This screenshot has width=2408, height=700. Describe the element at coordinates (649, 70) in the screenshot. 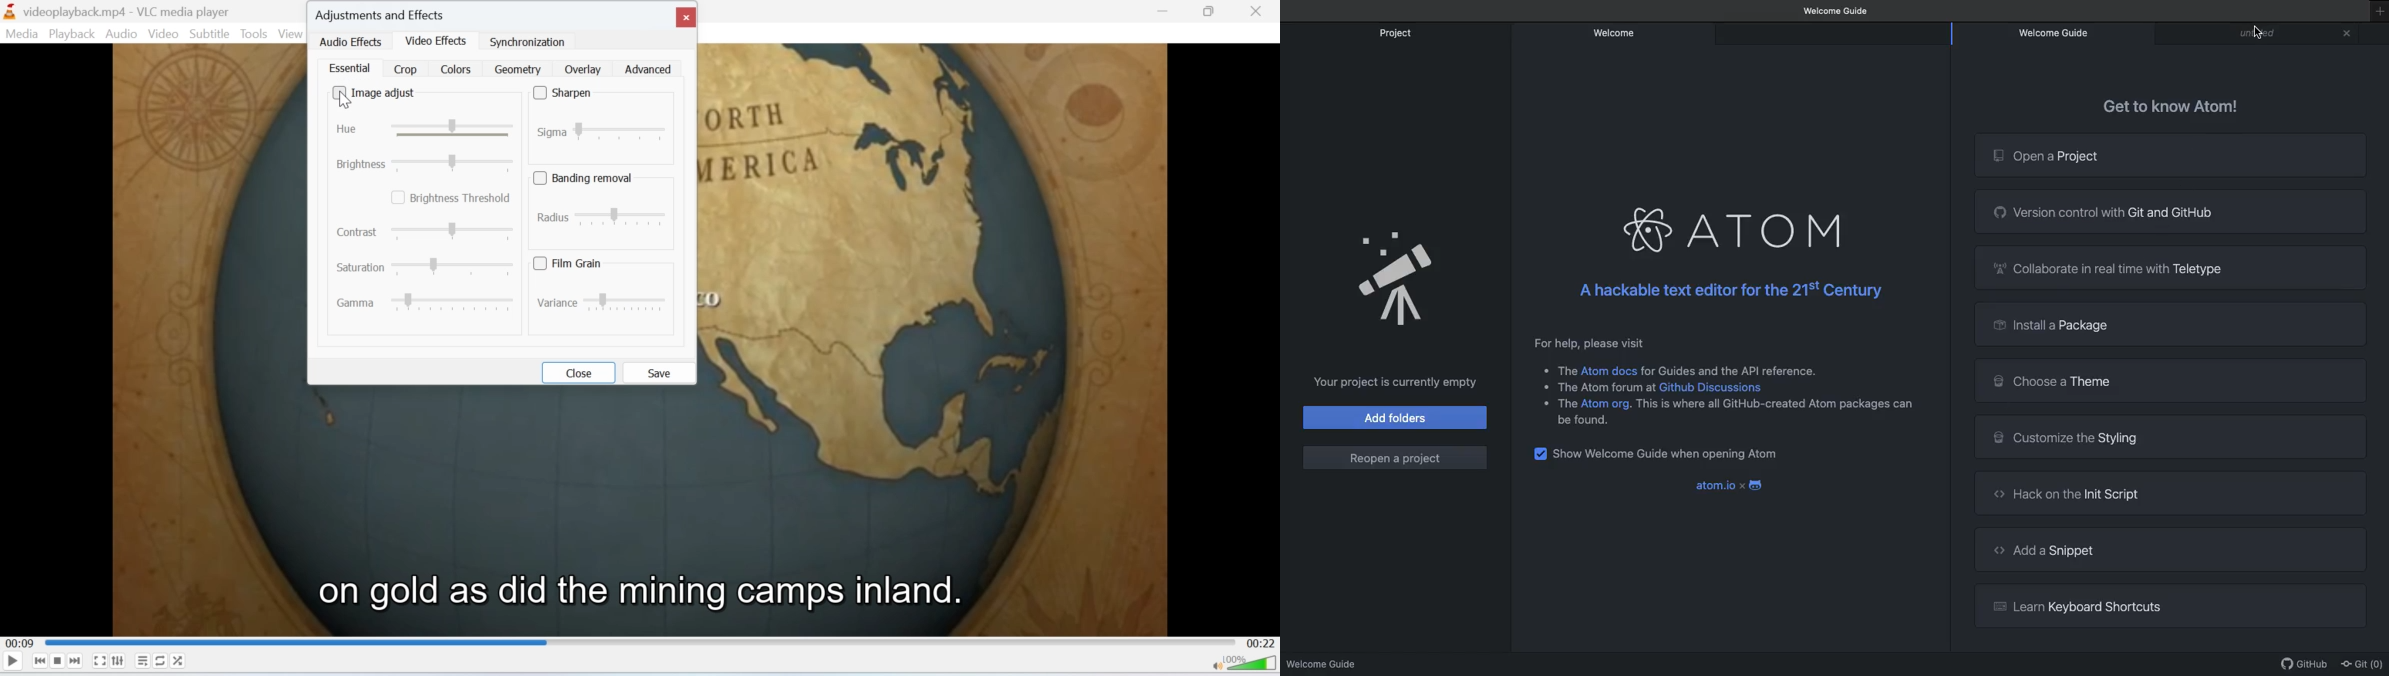

I see `advanced` at that location.